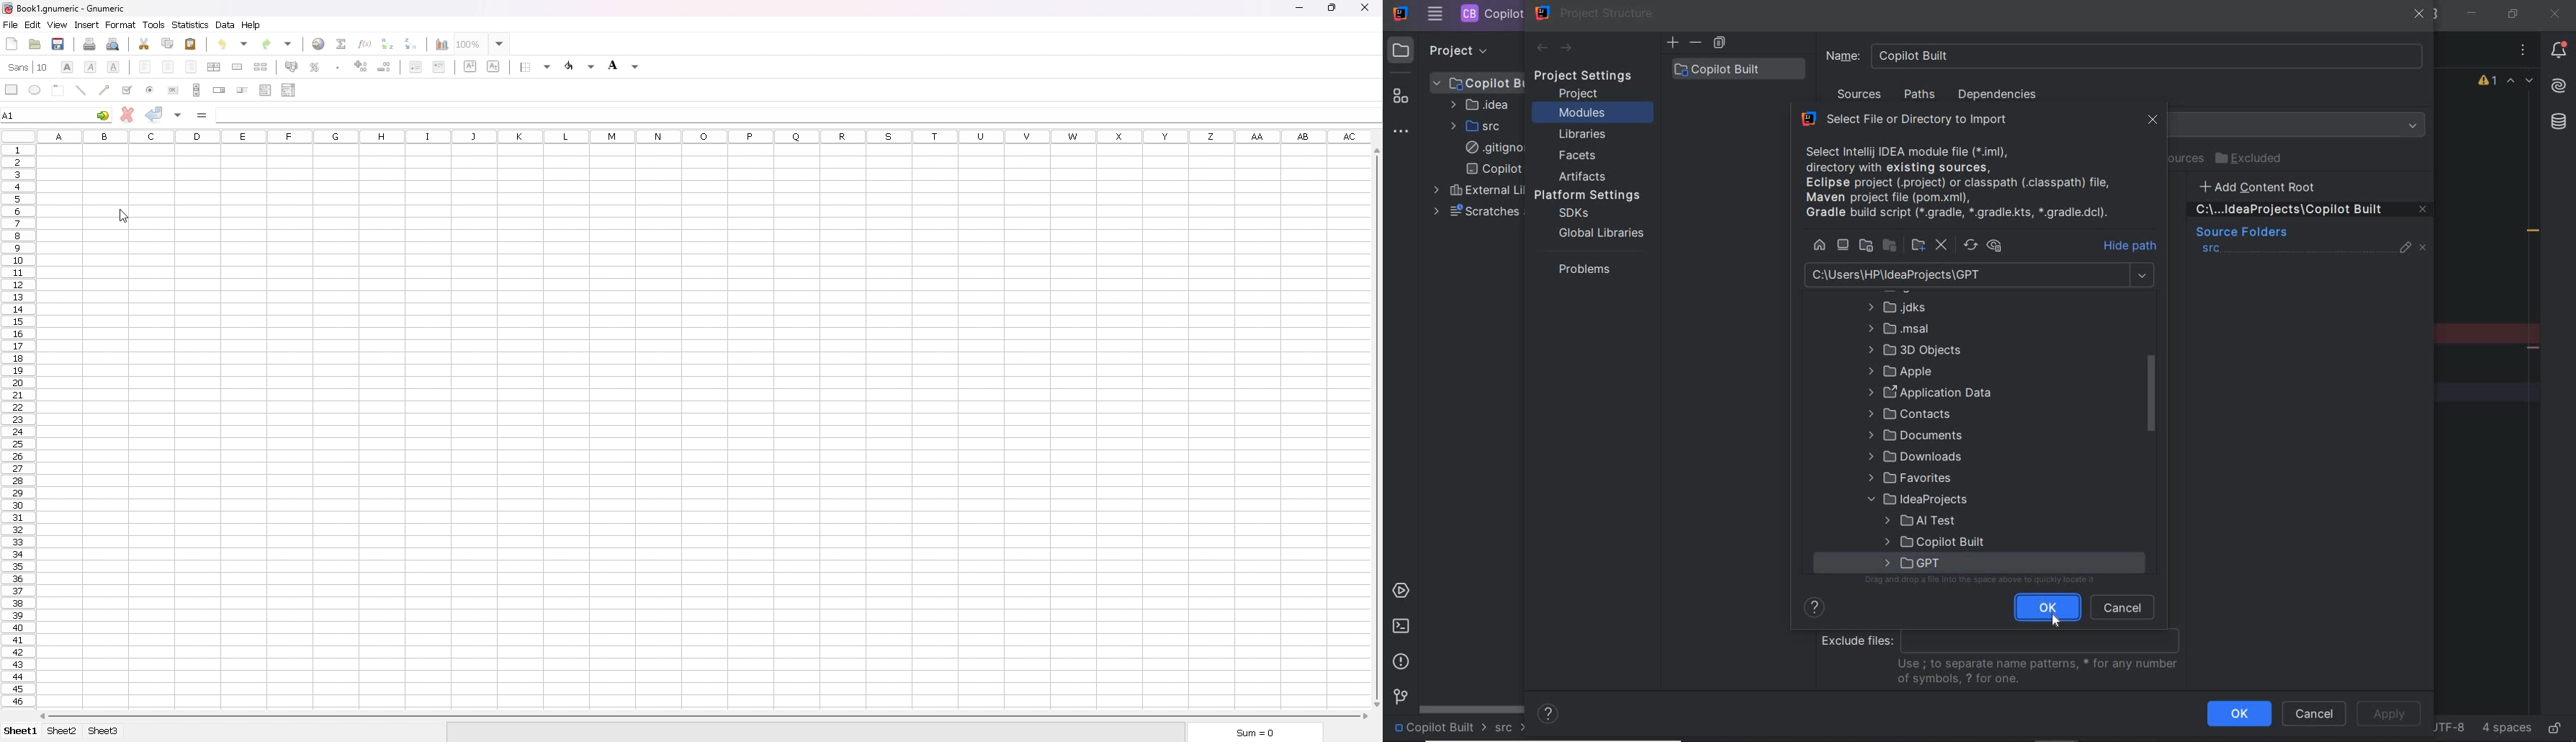 Image resolution: width=2576 pixels, height=756 pixels. Describe the element at coordinates (342, 43) in the screenshot. I see `summation` at that location.